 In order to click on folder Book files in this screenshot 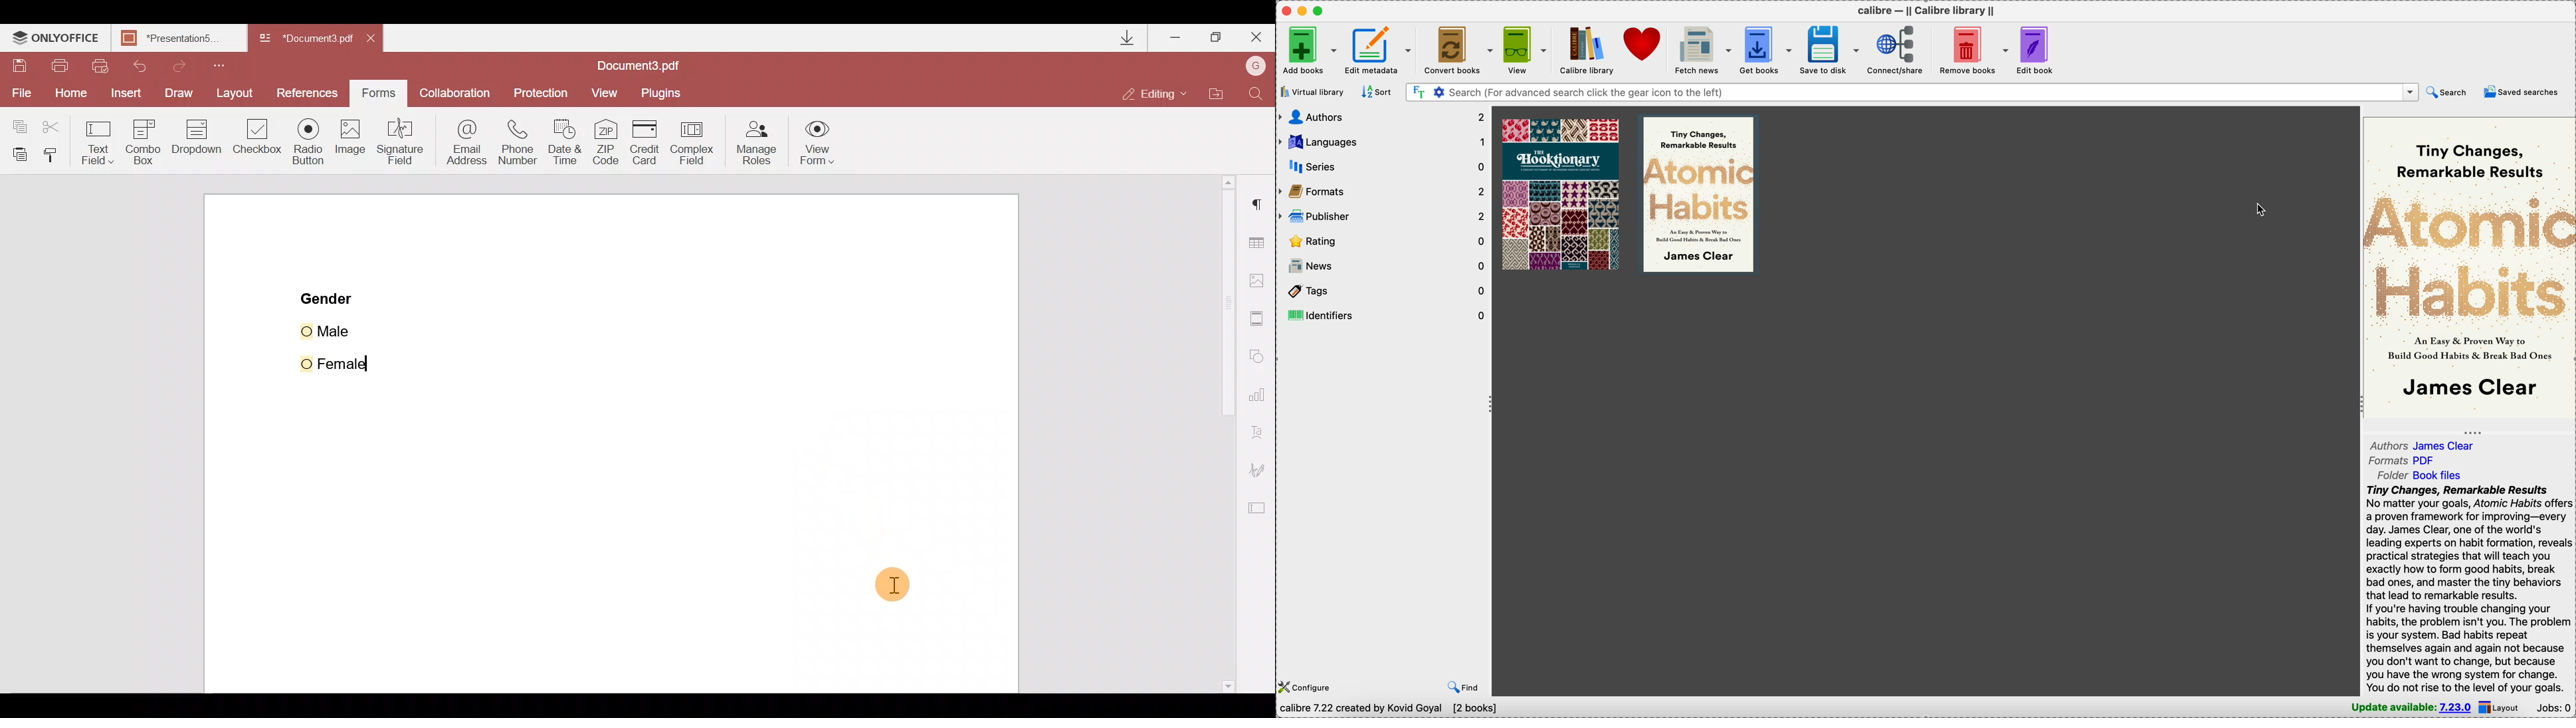, I will do `click(2420, 475)`.